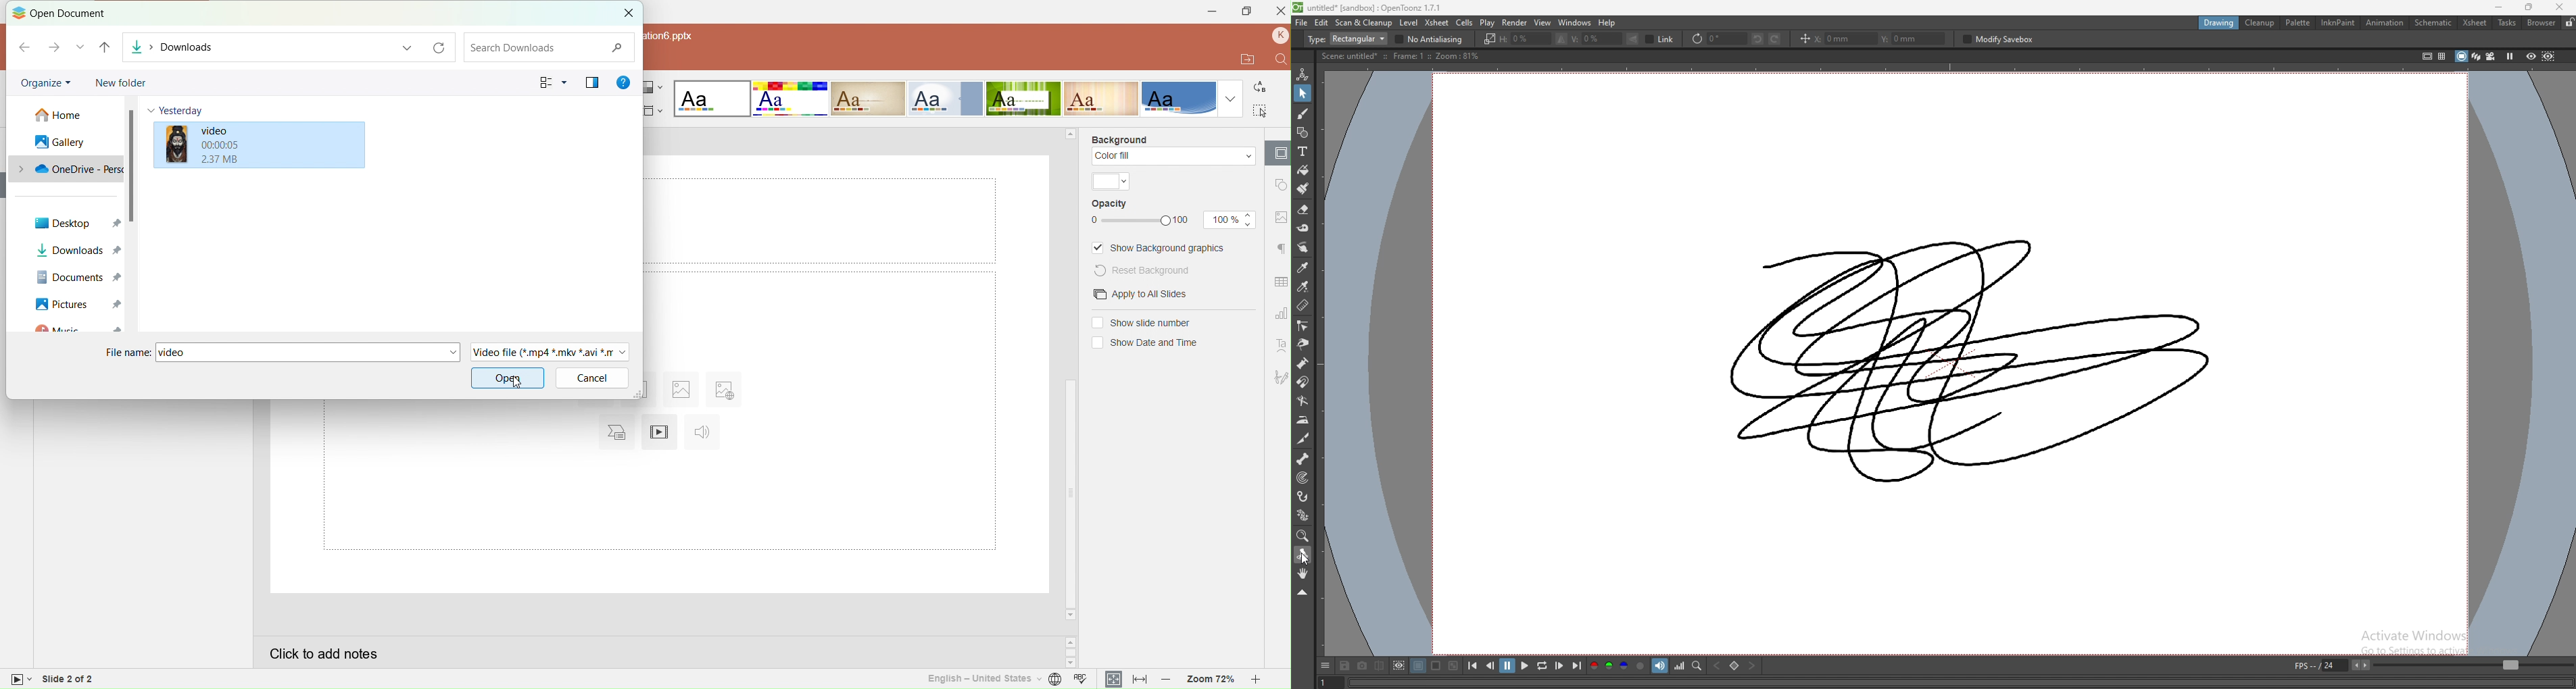  I want to click on Set document language, so click(1055, 680).